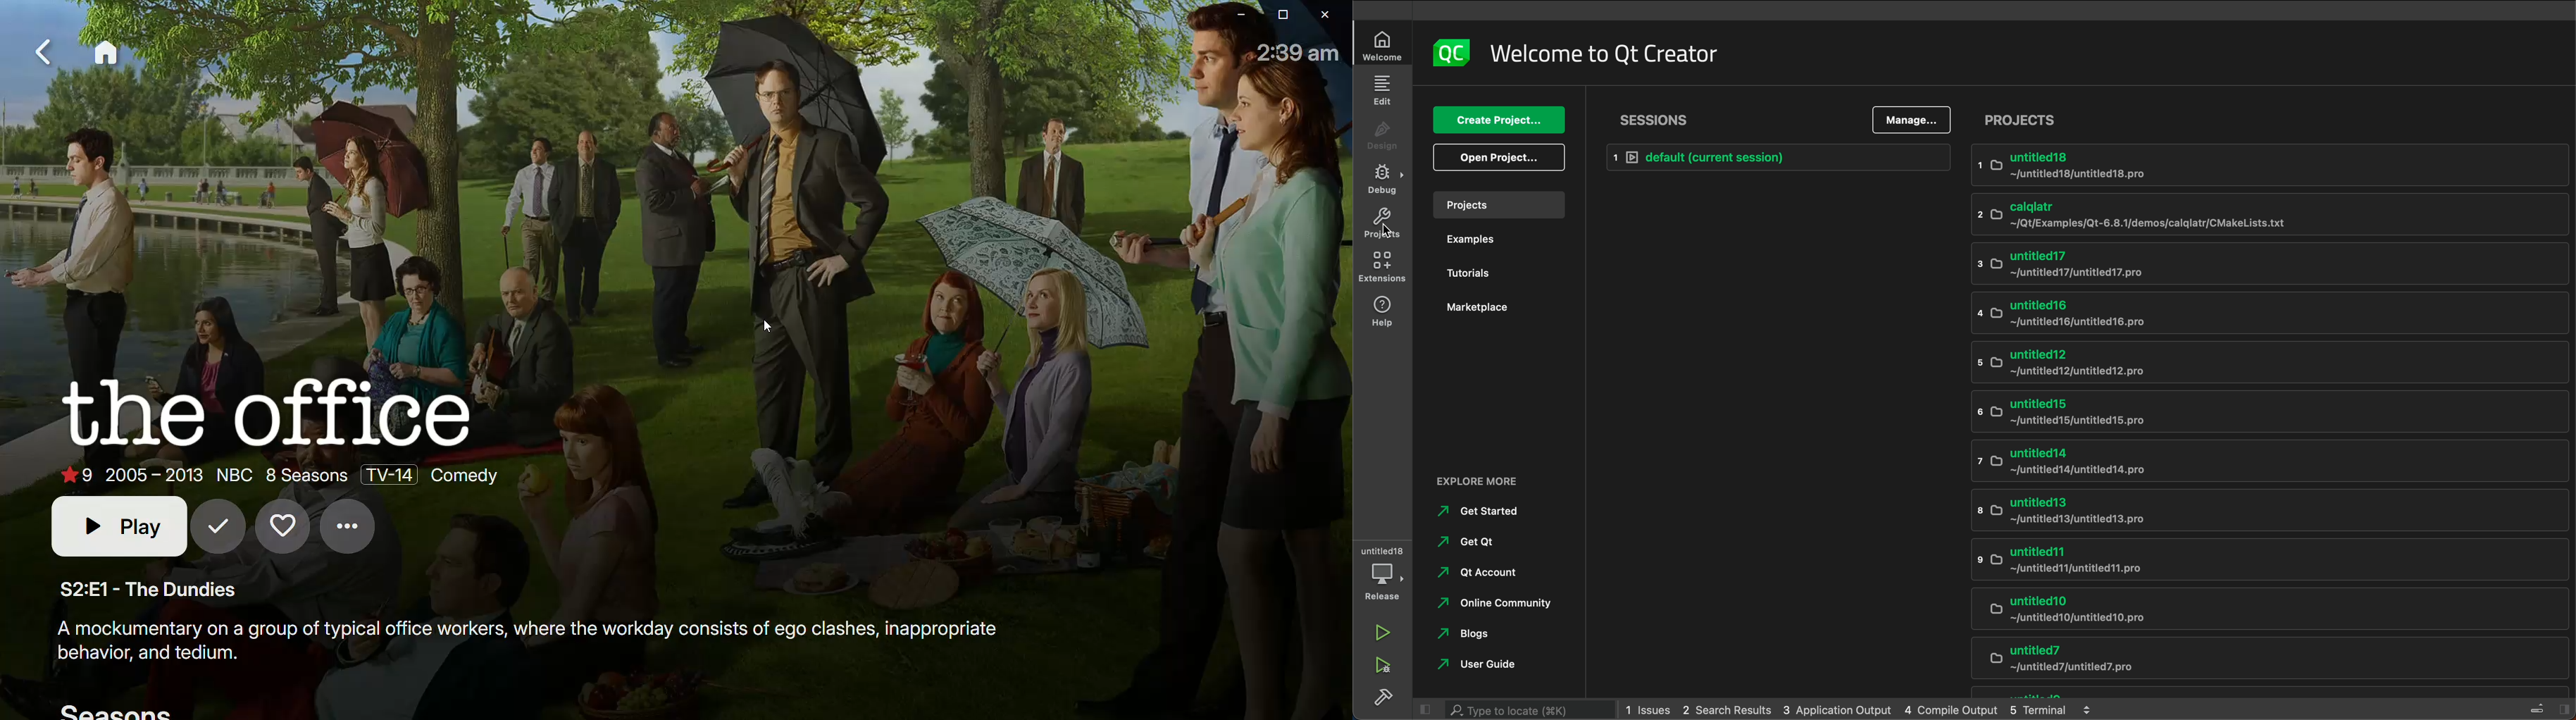 Image resolution: width=2576 pixels, height=728 pixels. What do you see at coordinates (2248, 362) in the screenshot?
I see `untitled12` at bounding box center [2248, 362].